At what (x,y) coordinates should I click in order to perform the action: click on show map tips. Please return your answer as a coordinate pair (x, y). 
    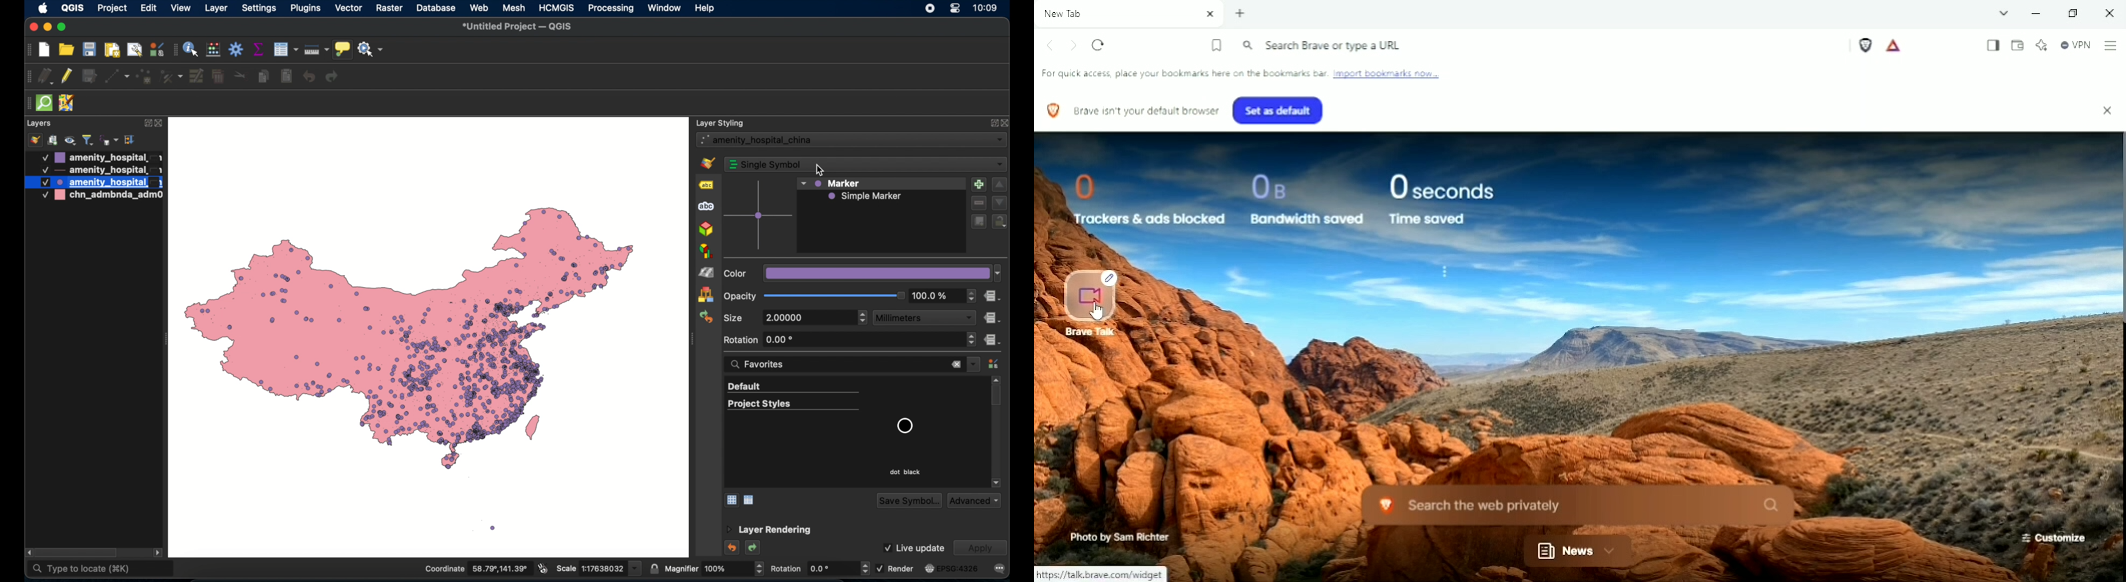
    Looking at the image, I should click on (343, 48).